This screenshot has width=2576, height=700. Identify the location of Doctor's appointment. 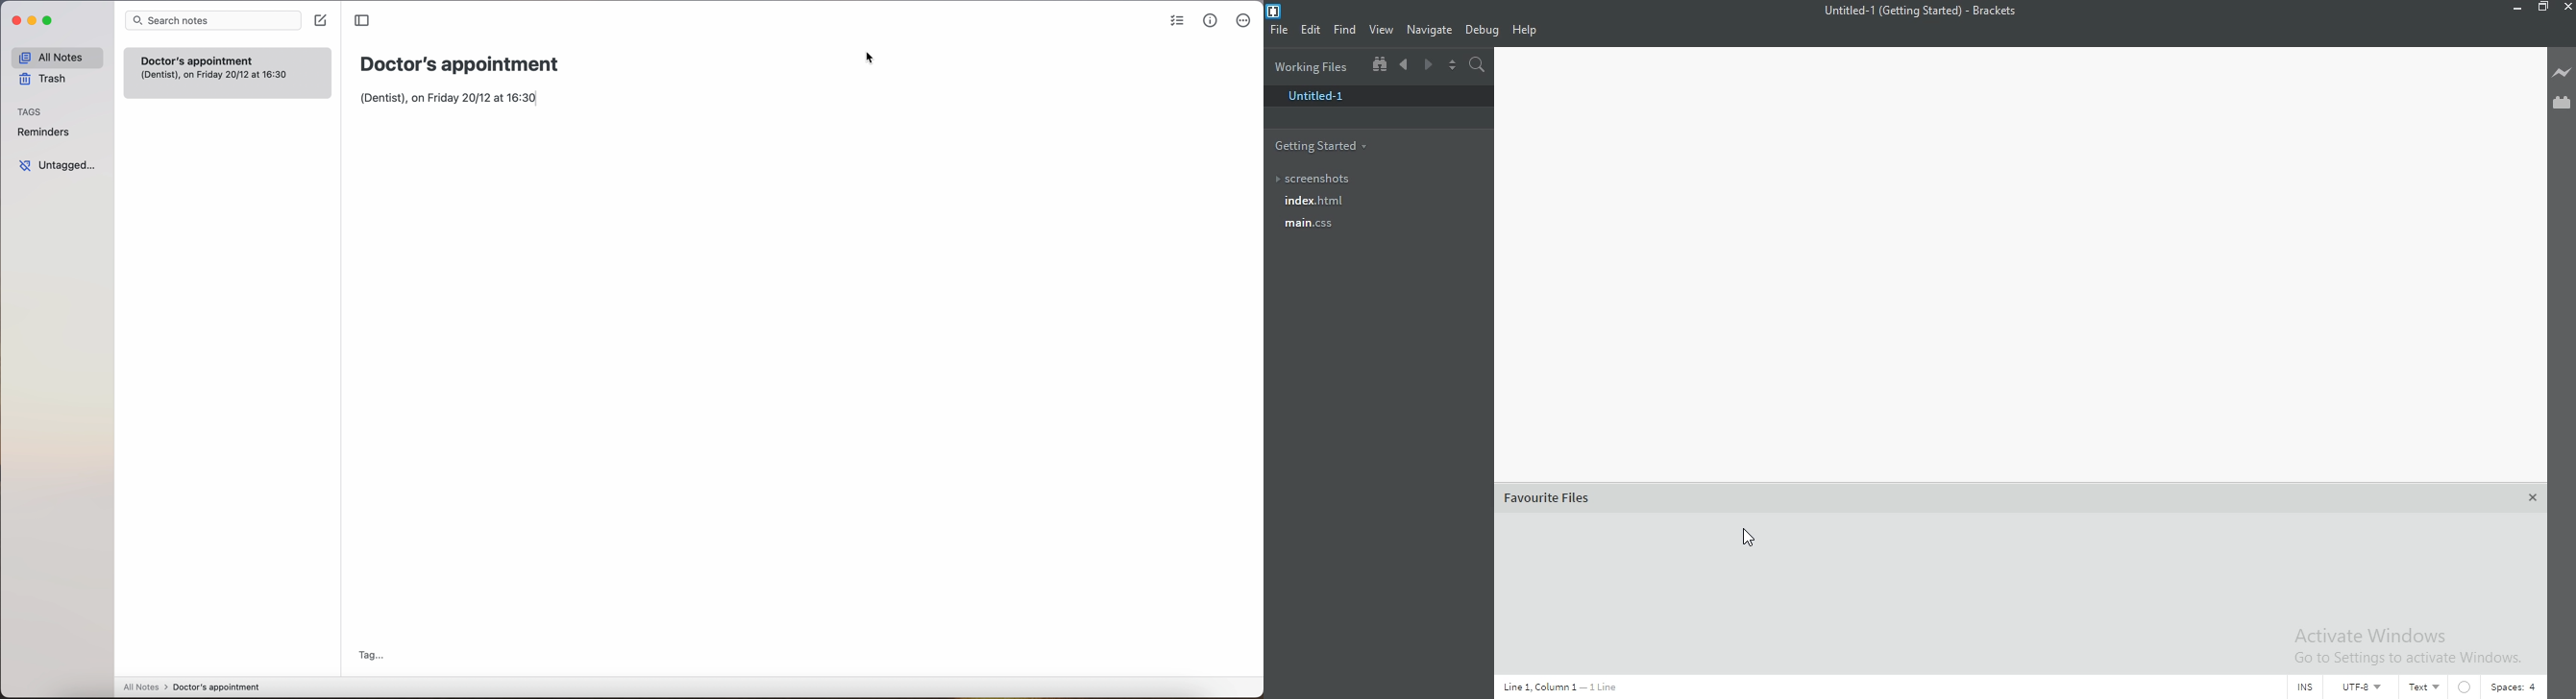
(228, 58).